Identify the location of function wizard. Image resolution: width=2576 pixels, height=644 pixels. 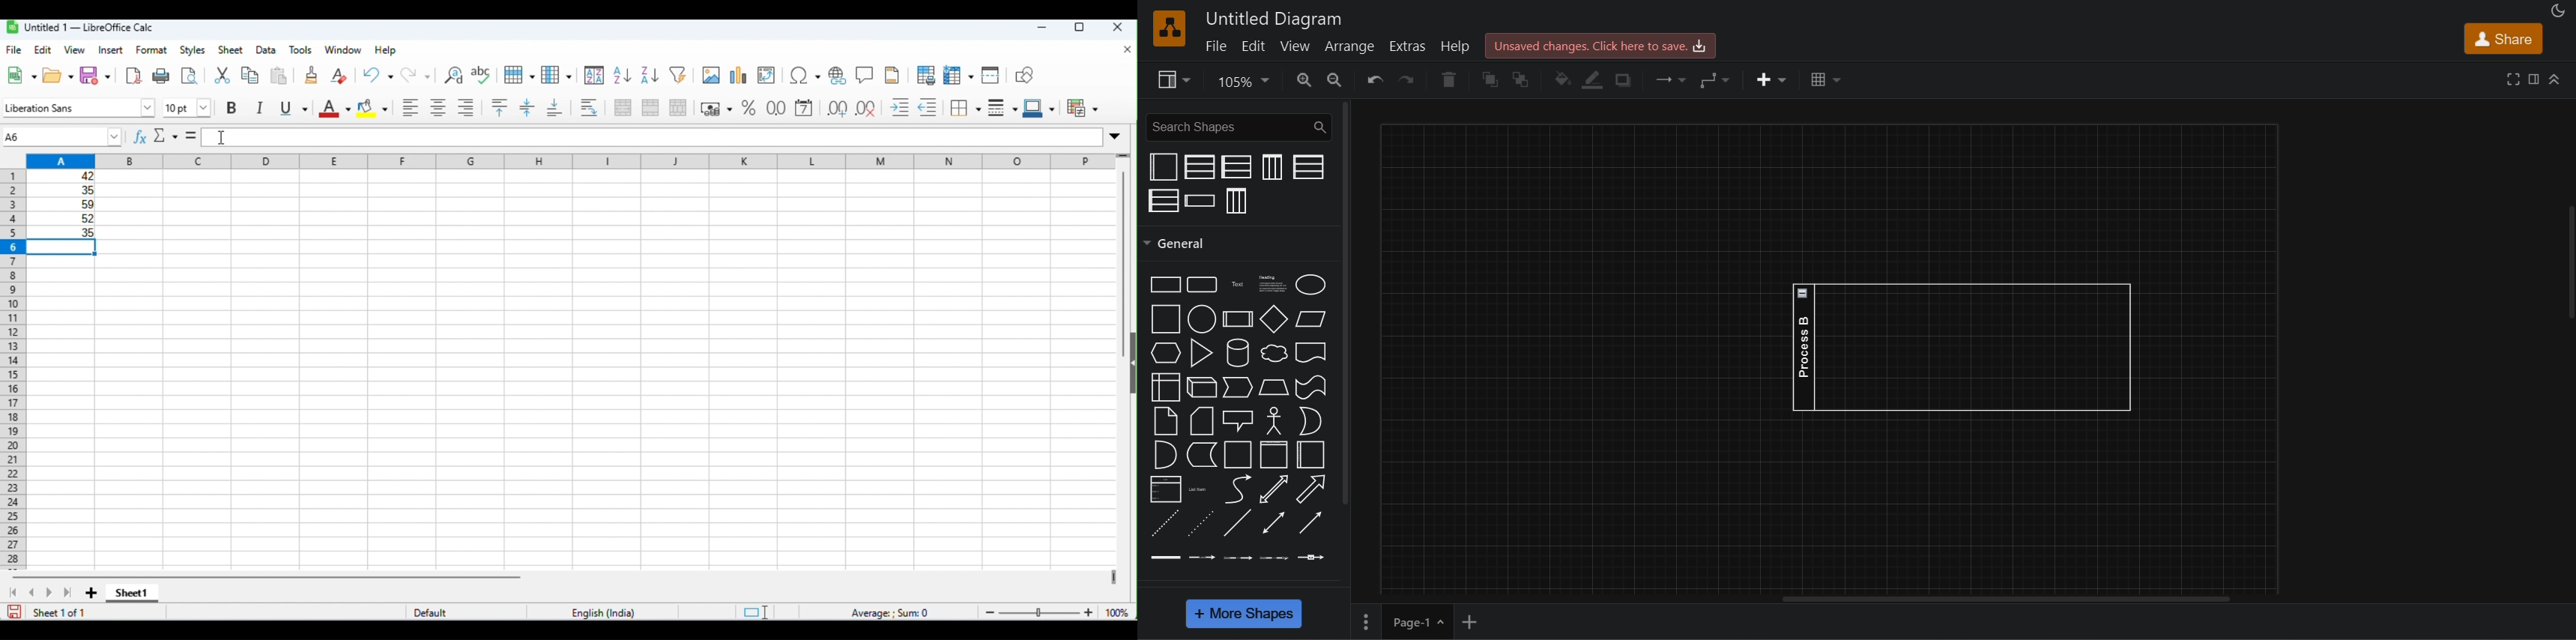
(142, 138).